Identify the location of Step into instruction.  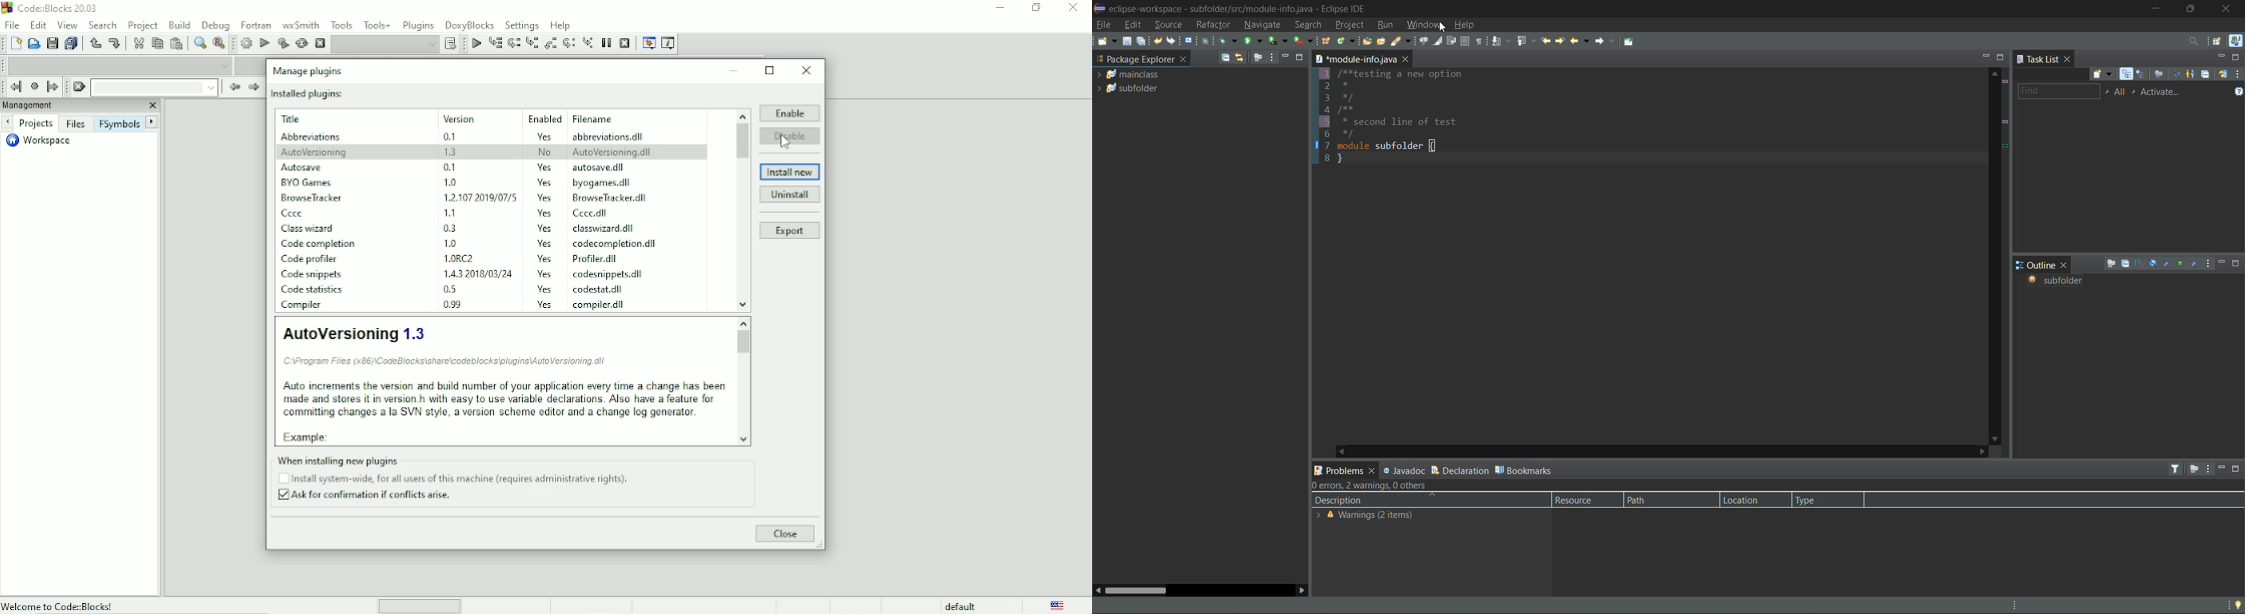
(588, 42).